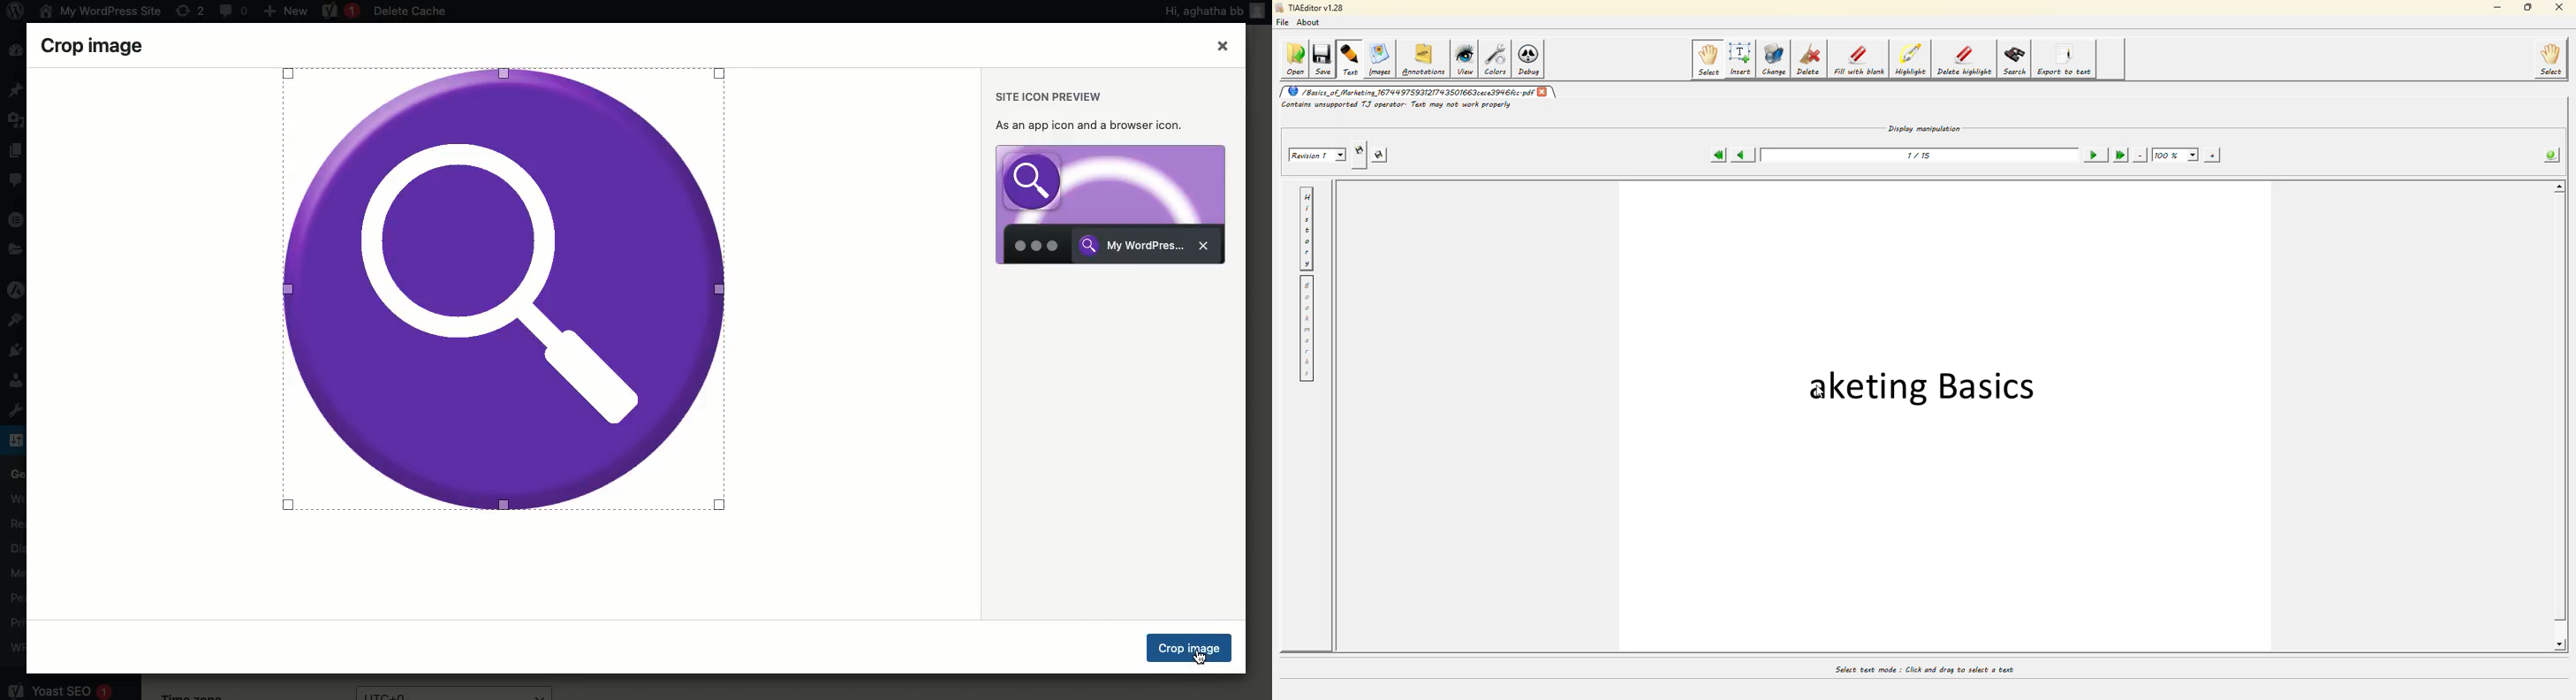  I want to click on Templates, so click(15, 250).